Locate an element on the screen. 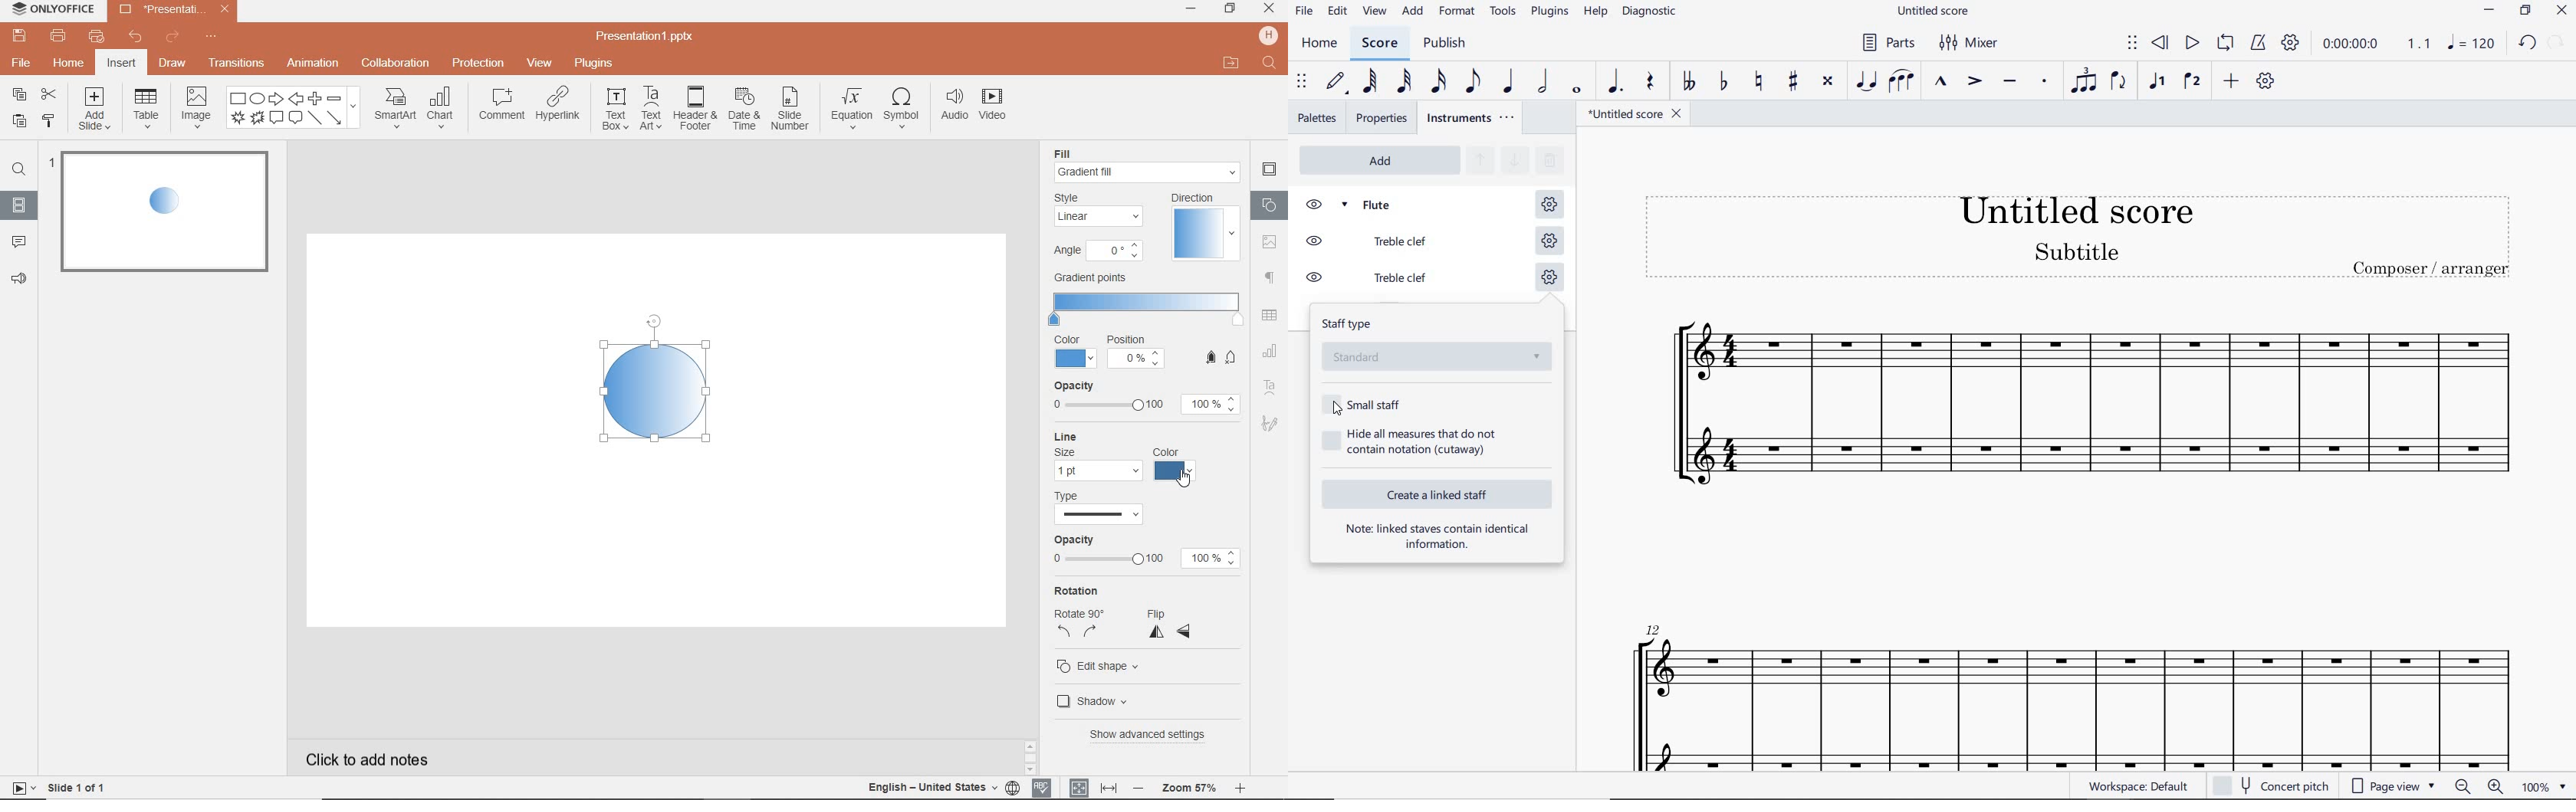 The height and width of the screenshot is (812, 2576). videos is located at coordinates (994, 106).